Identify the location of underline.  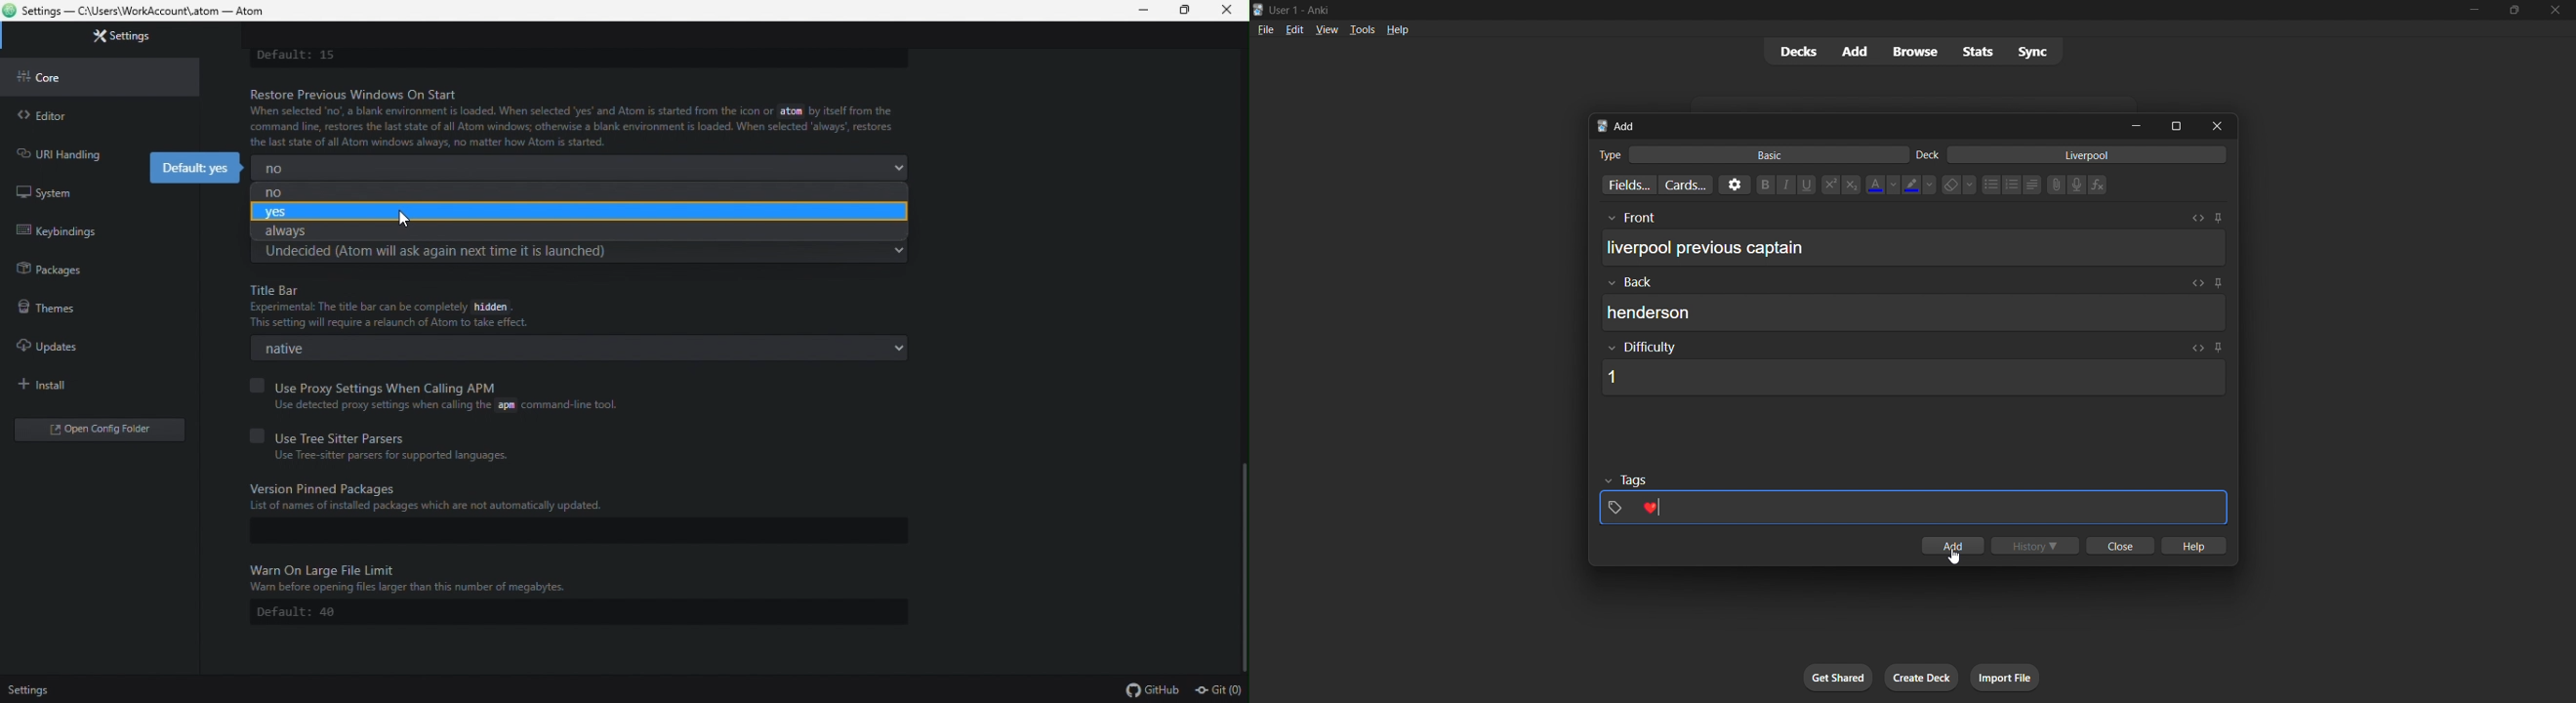
(1808, 185).